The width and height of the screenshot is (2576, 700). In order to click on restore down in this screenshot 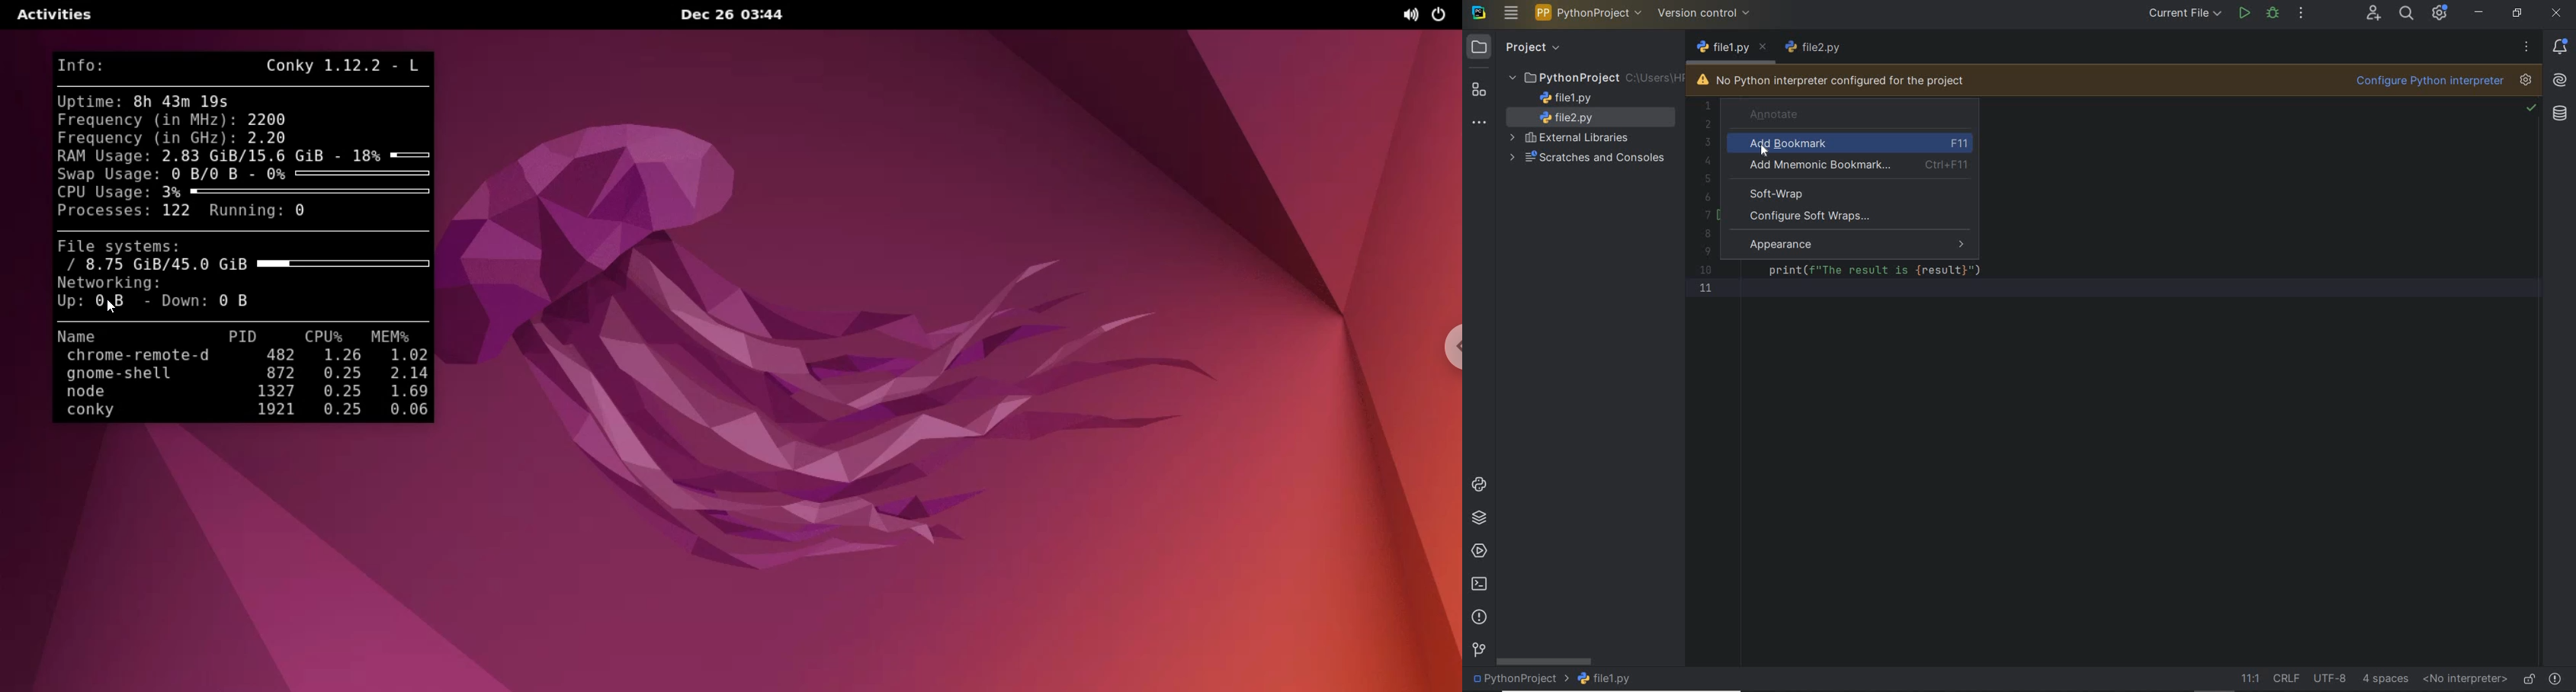, I will do `click(2516, 13)`.